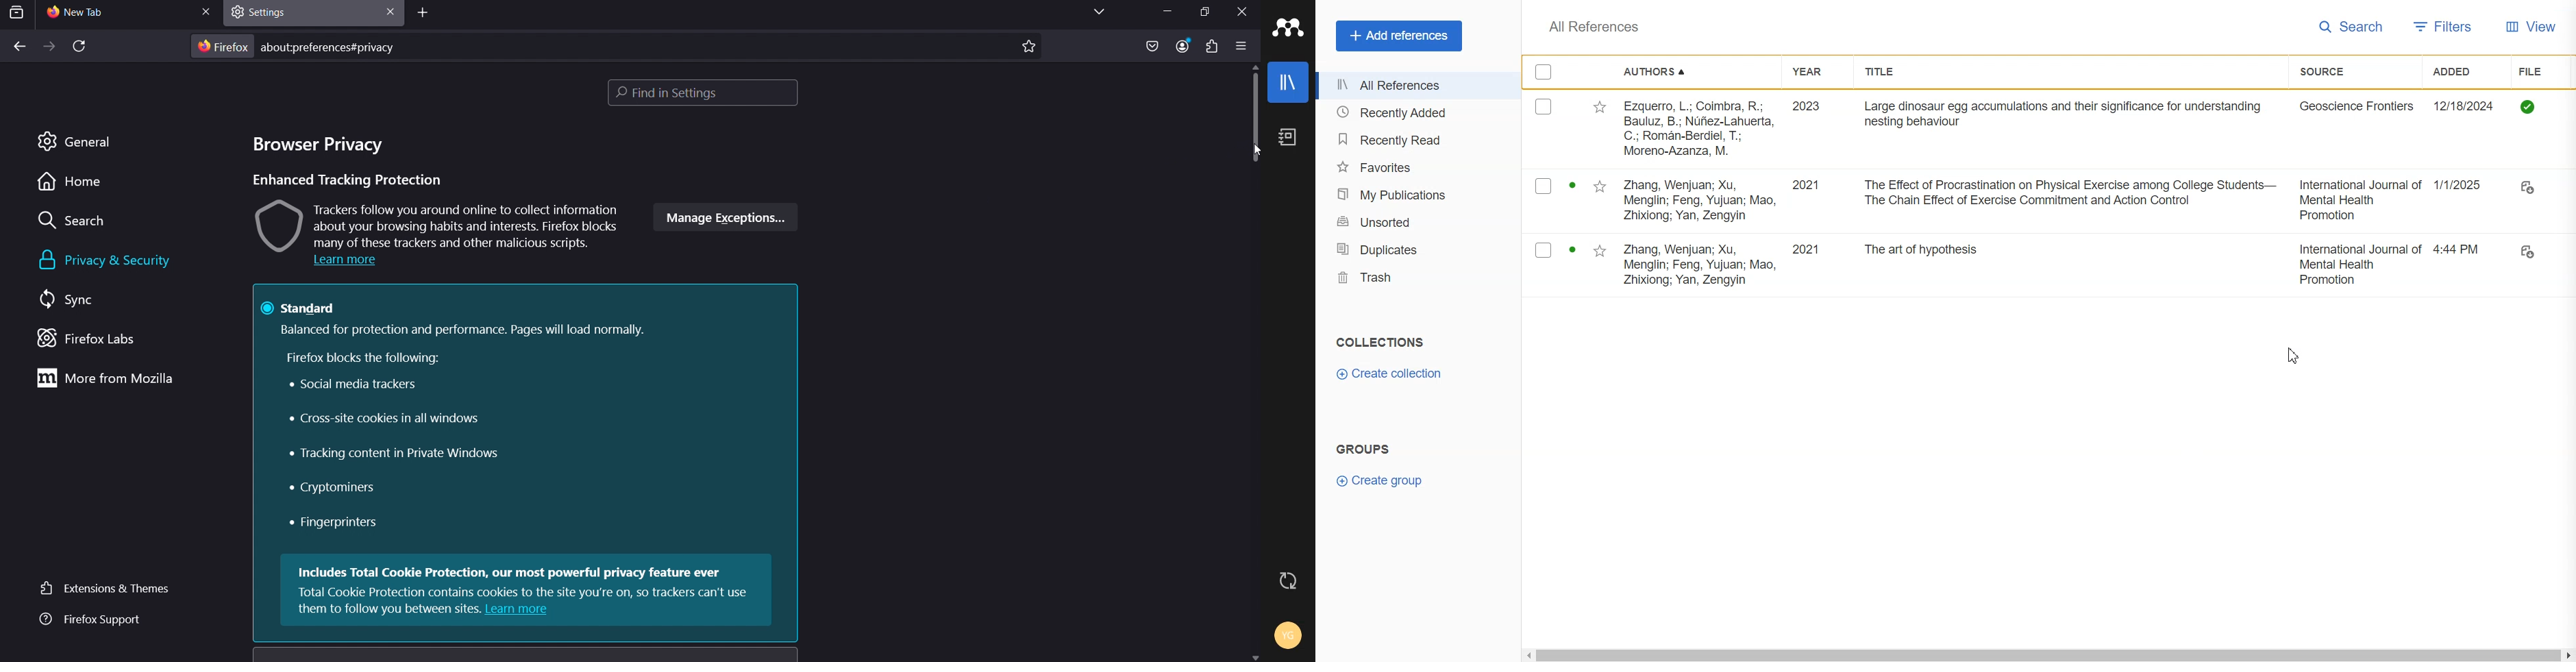 This screenshot has width=2576, height=672. What do you see at coordinates (68, 185) in the screenshot?
I see `home` at bounding box center [68, 185].